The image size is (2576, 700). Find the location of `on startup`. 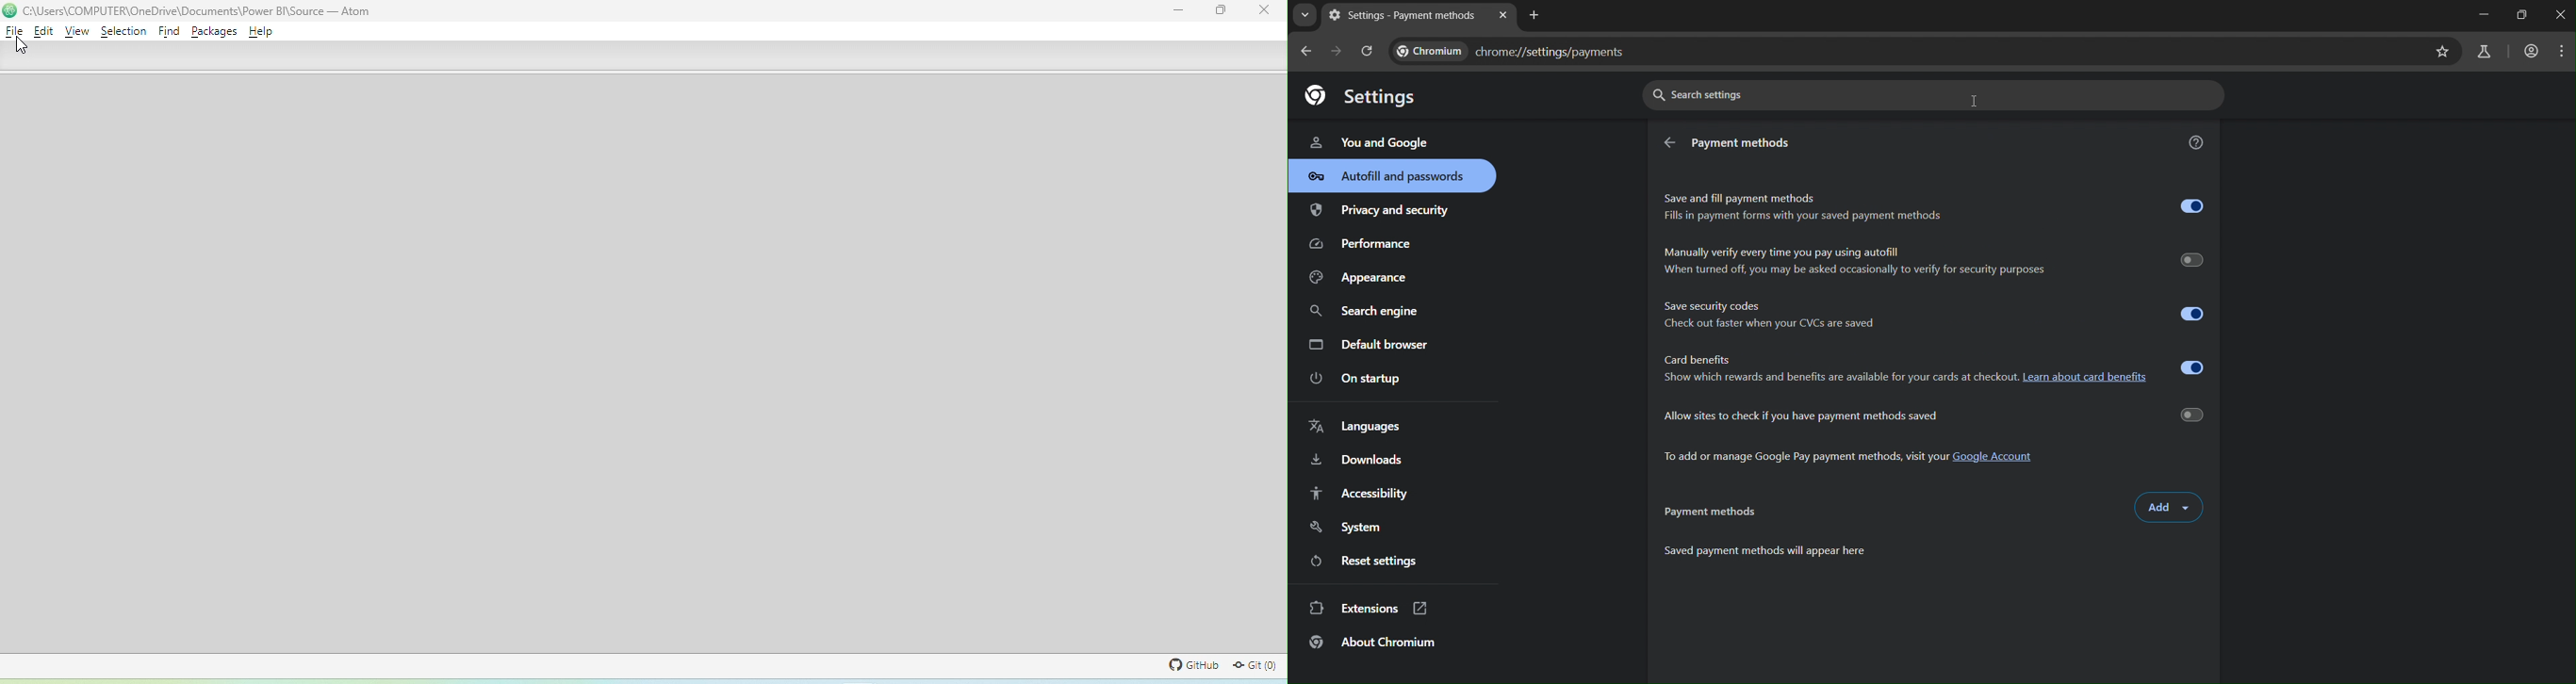

on startup is located at coordinates (1354, 379).